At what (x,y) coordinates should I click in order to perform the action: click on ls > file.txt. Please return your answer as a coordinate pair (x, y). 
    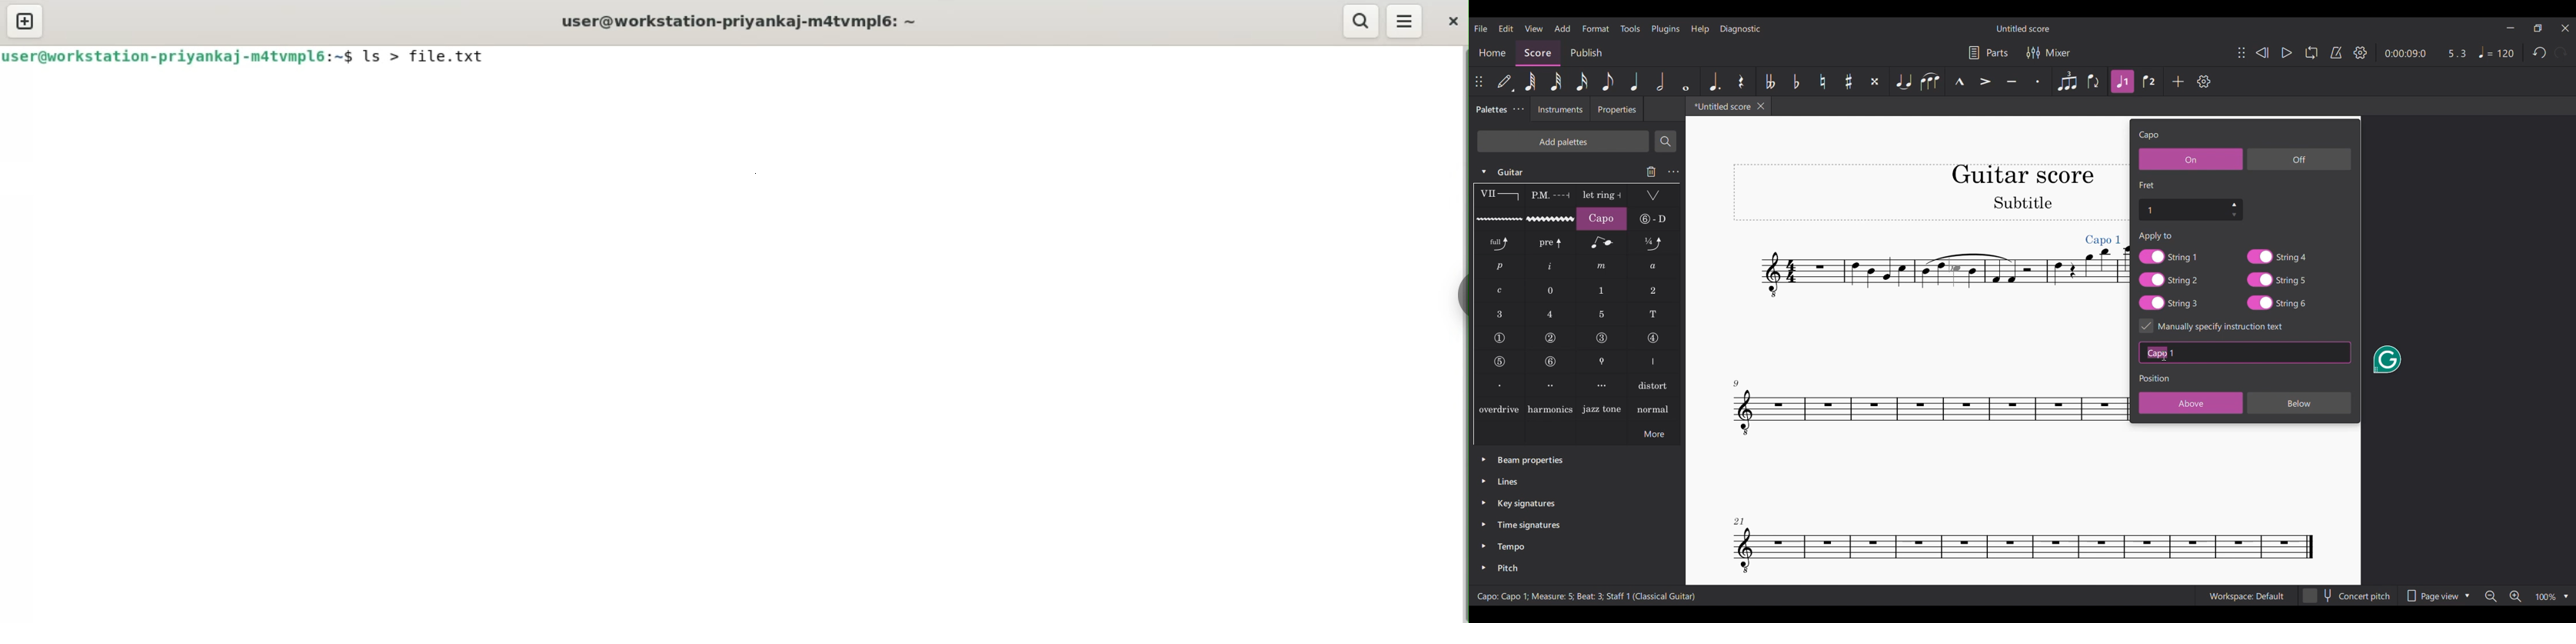
    Looking at the image, I should click on (436, 58).